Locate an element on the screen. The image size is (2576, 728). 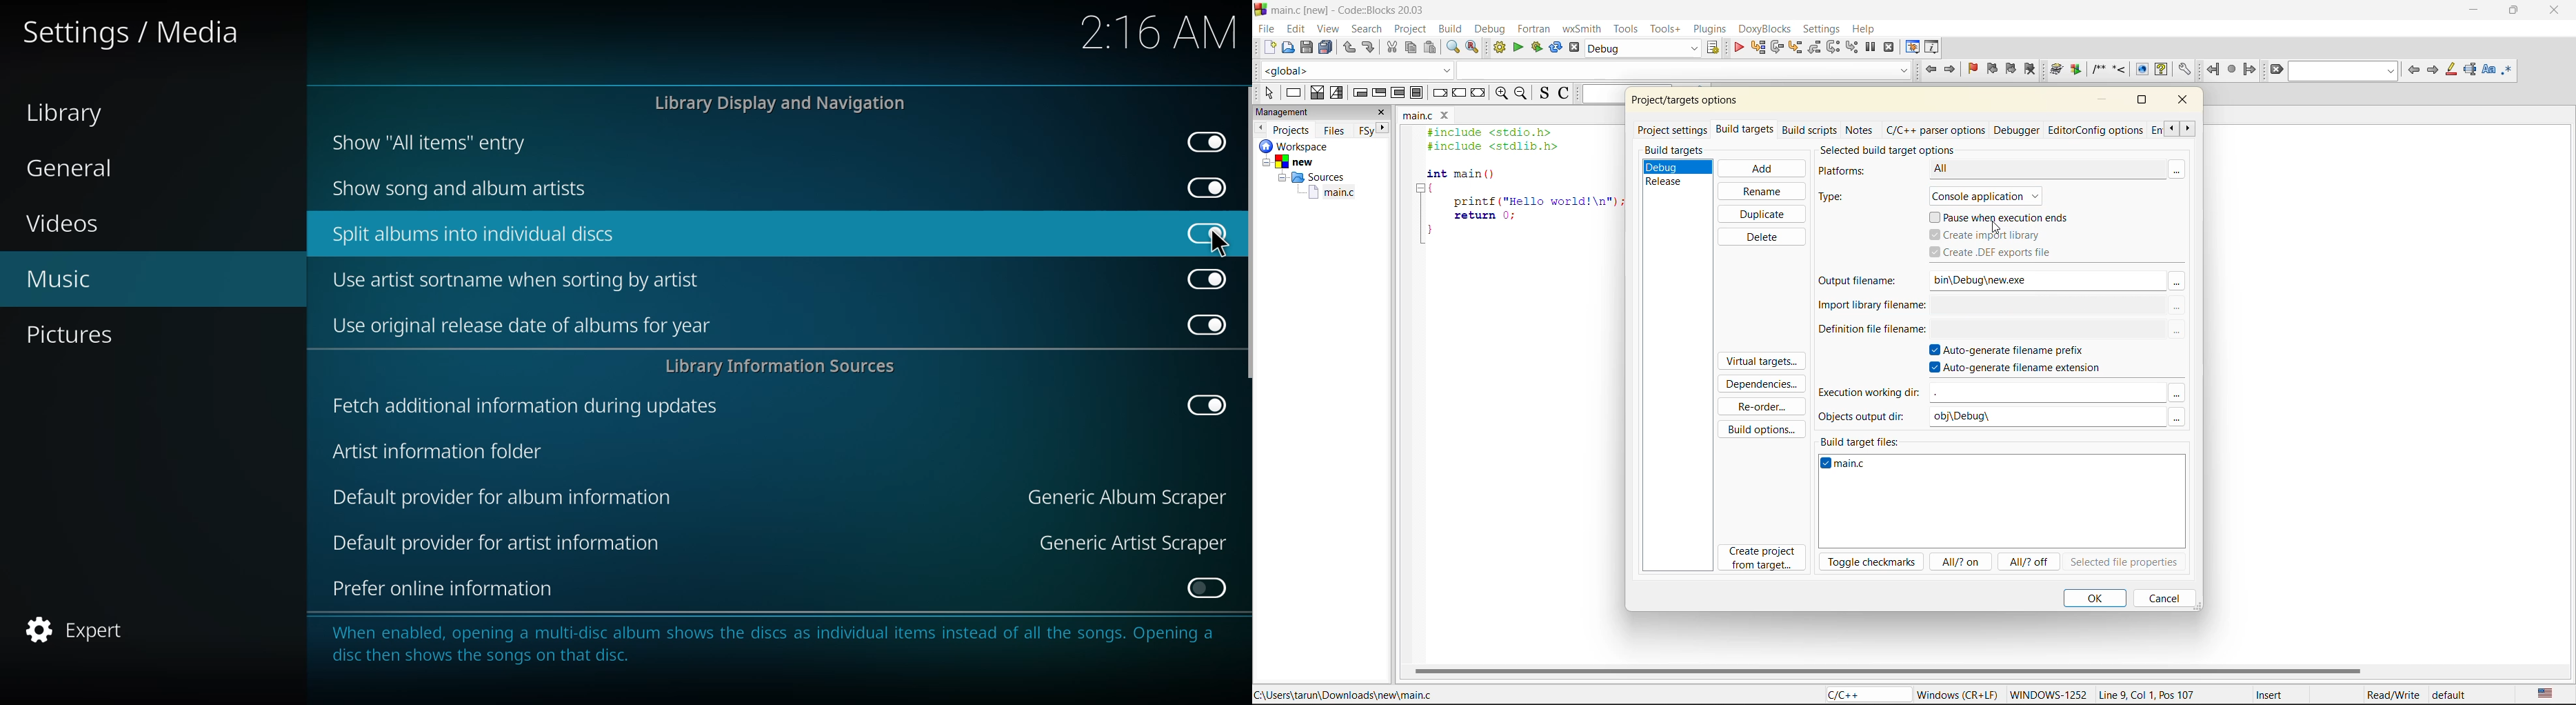
jump back is located at coordinates (1930, 70).